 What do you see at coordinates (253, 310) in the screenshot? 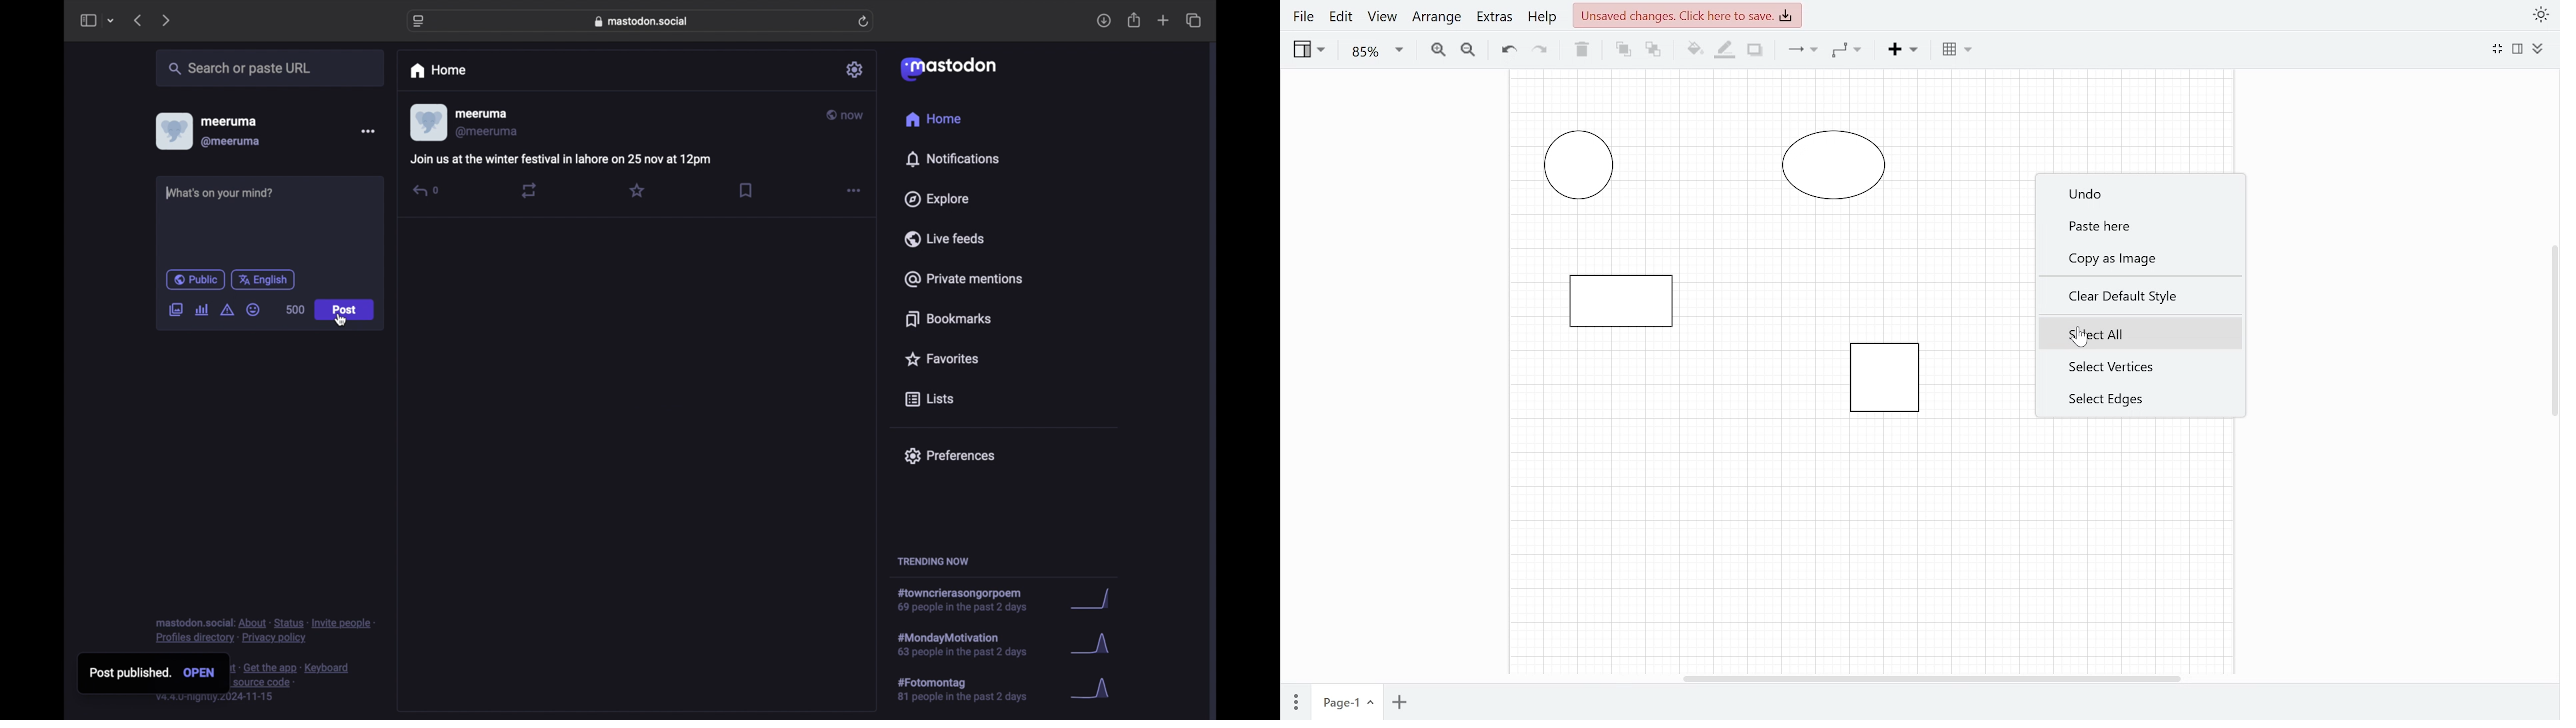
I see `emoji` at bounding box center [253, 310].